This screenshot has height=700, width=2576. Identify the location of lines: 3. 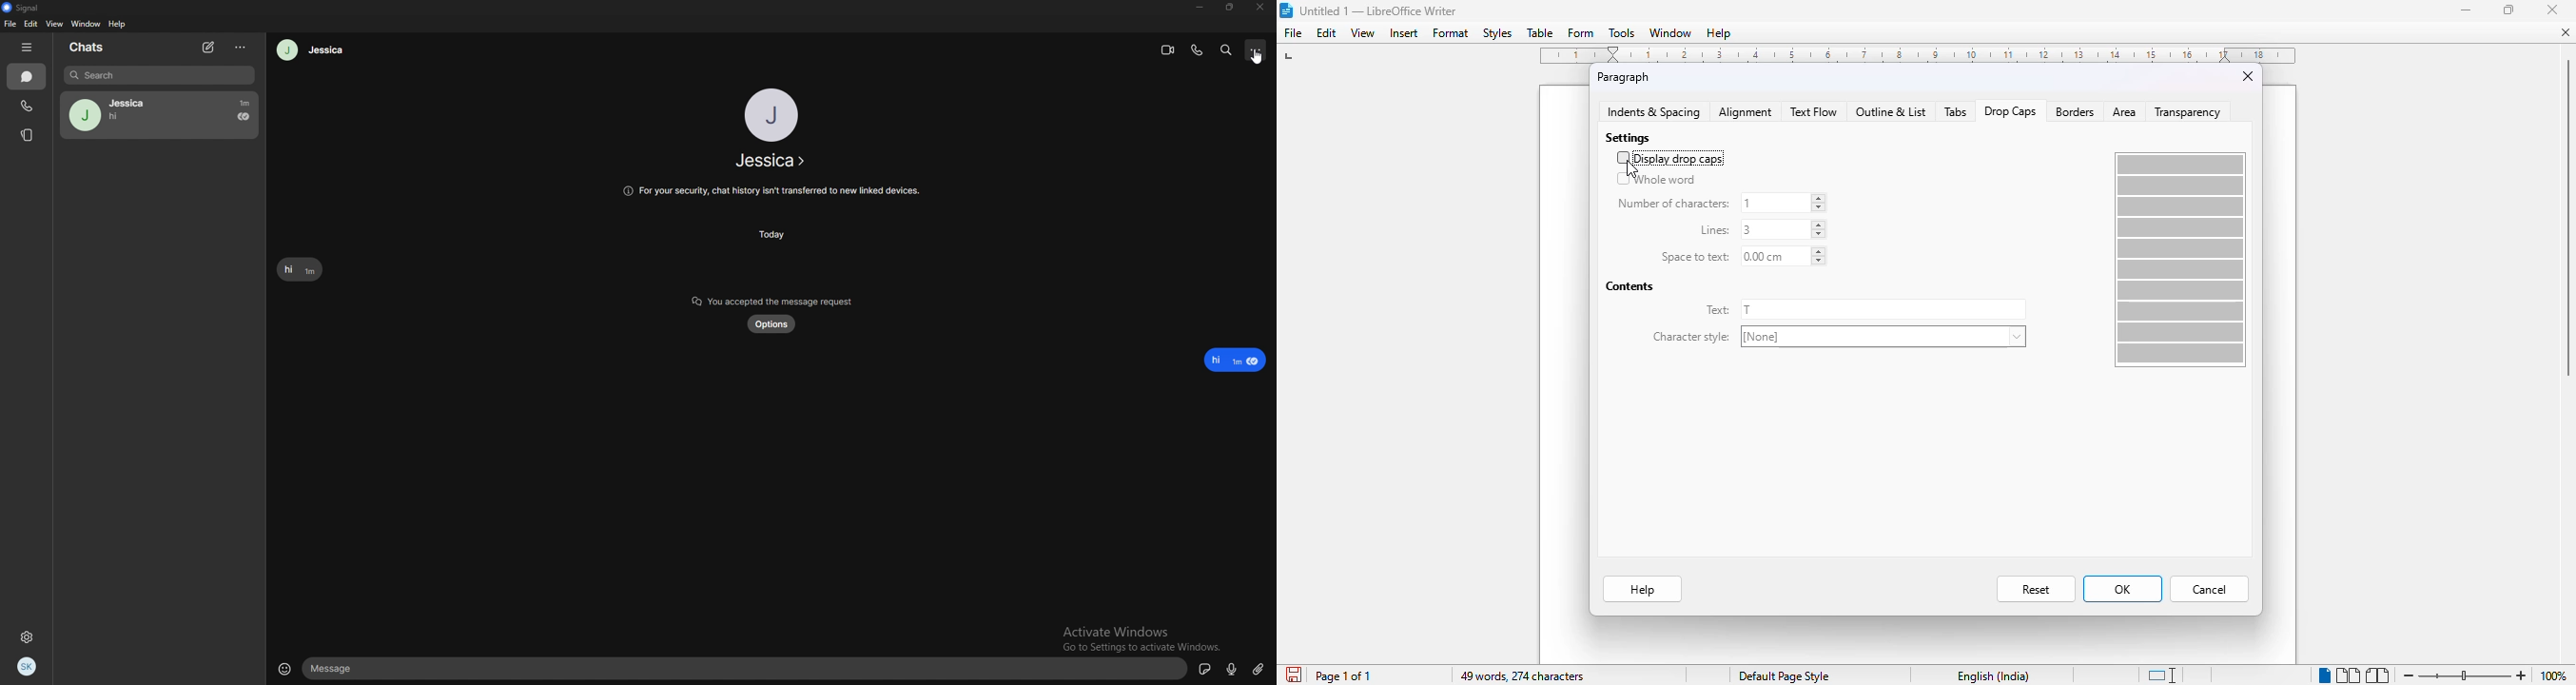
(1760, 229).